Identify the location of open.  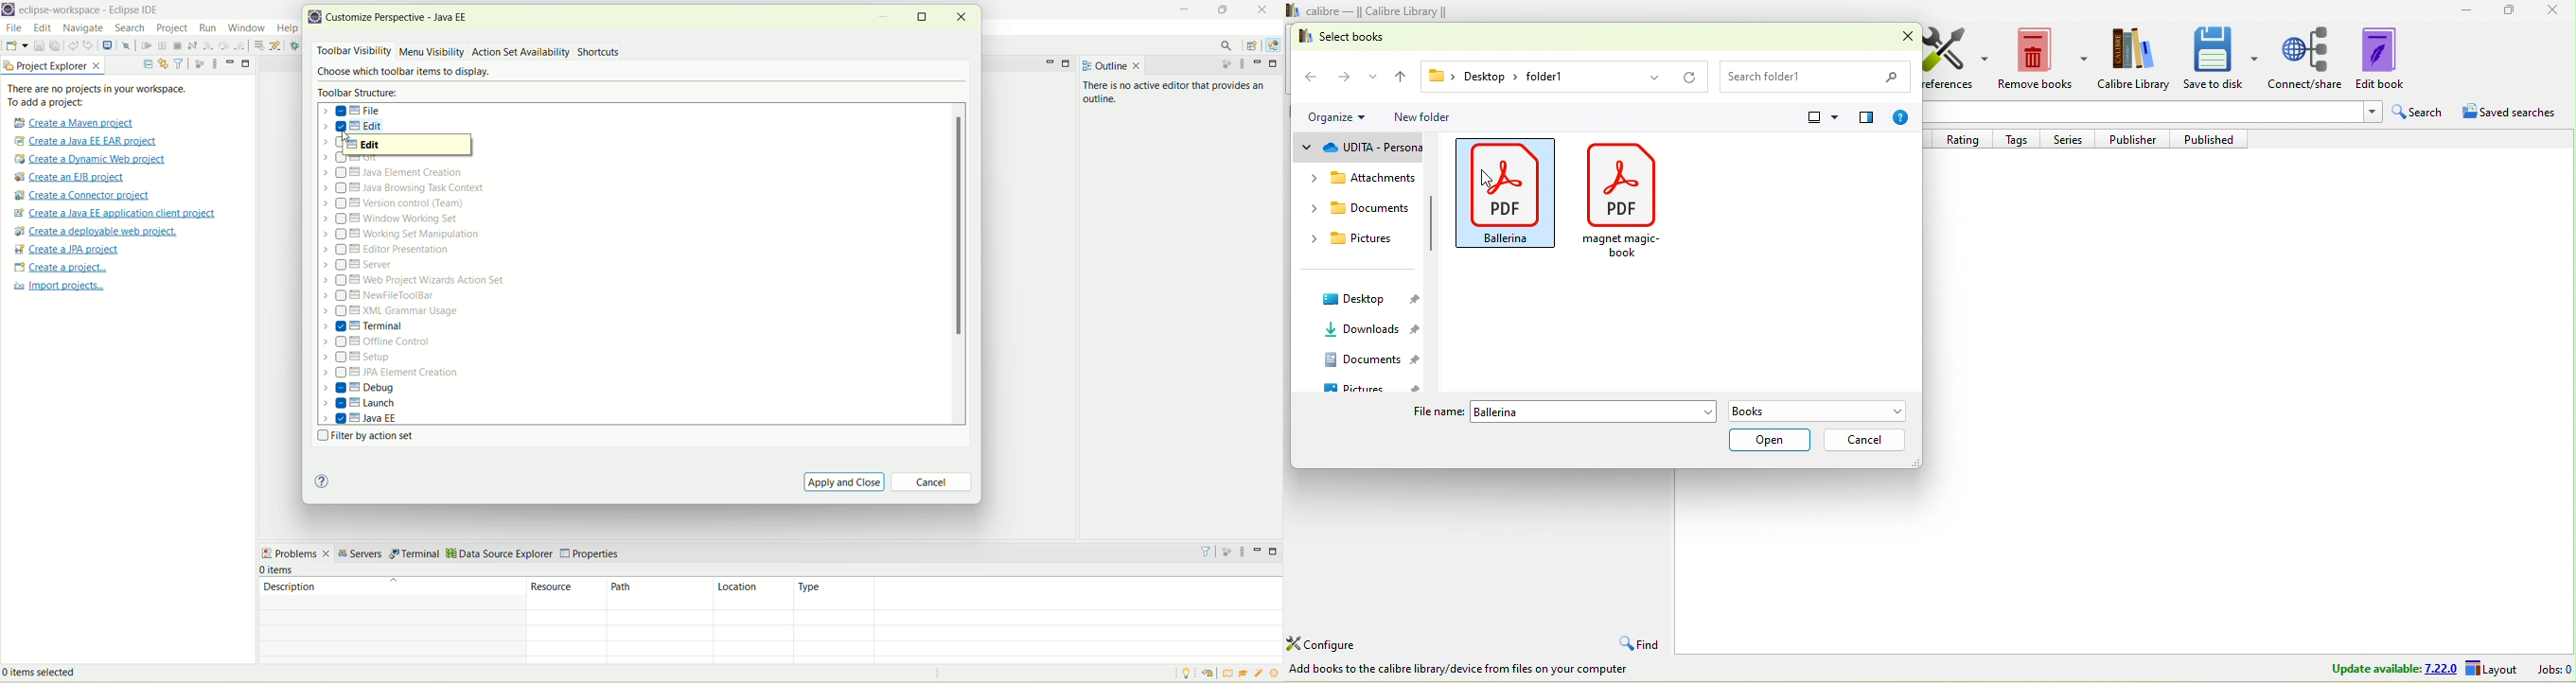
(1770, 441).